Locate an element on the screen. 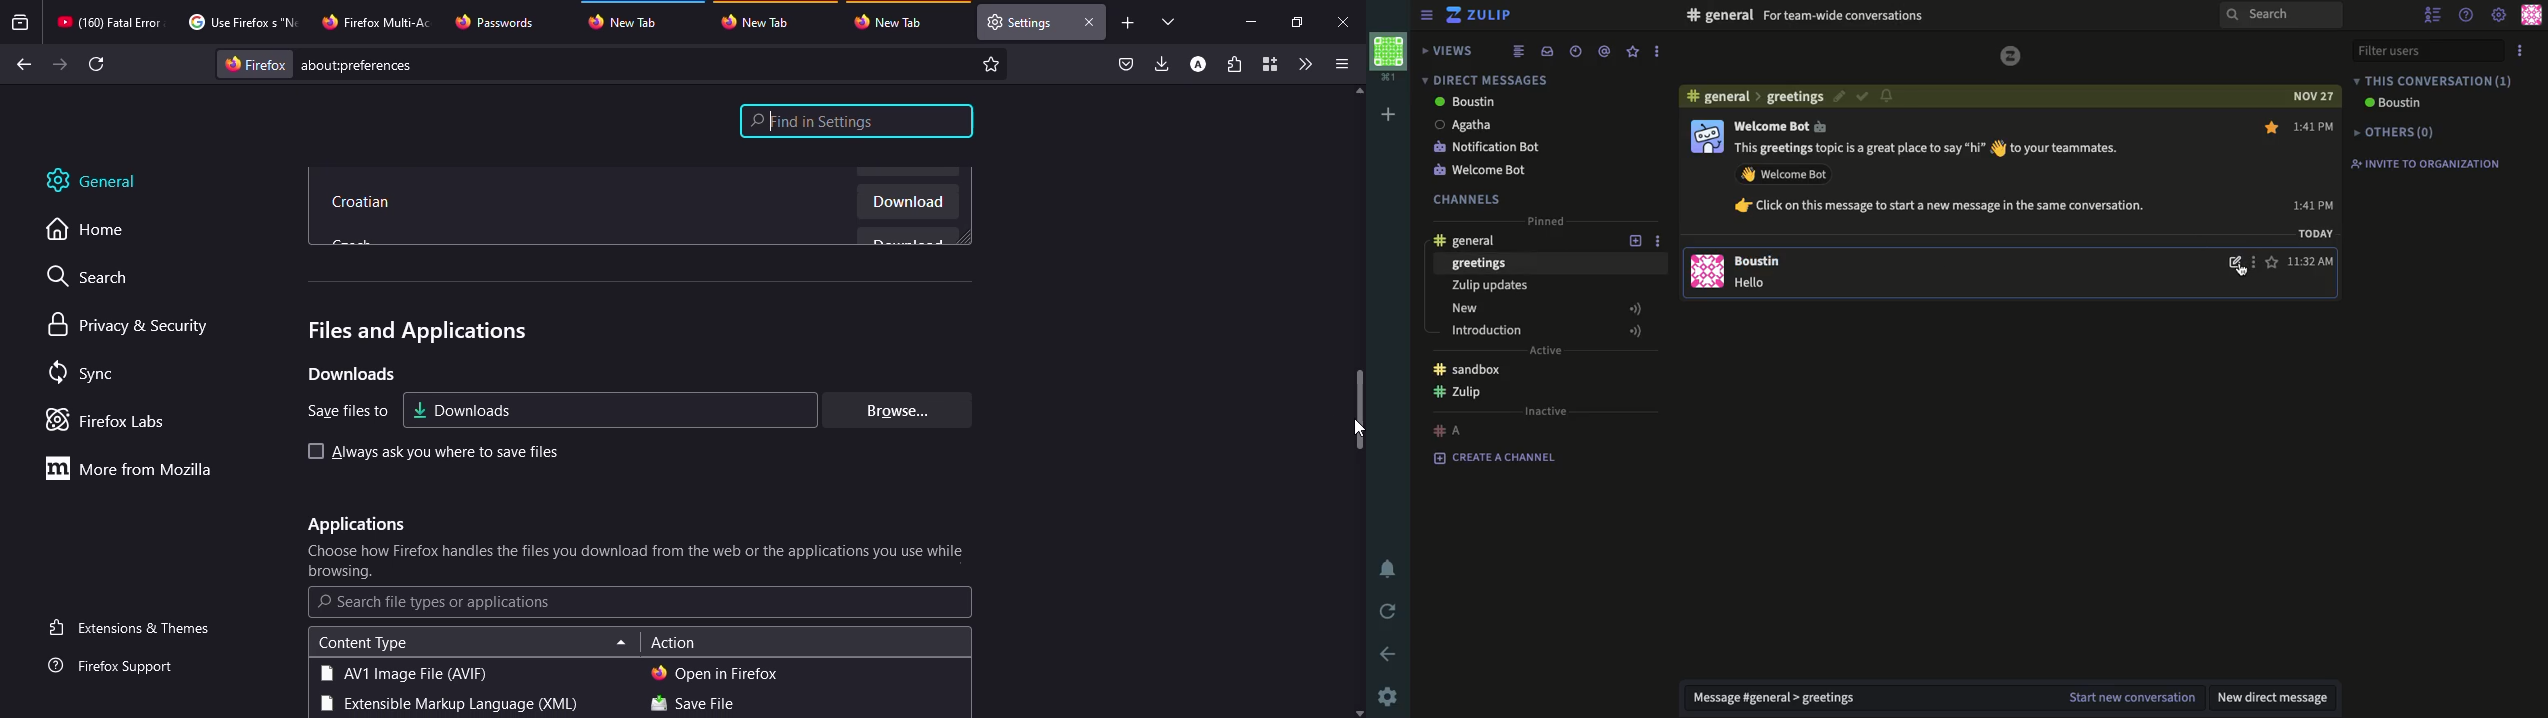 The image size is (2548, 728). channels is located at coordinates (1469, 198).